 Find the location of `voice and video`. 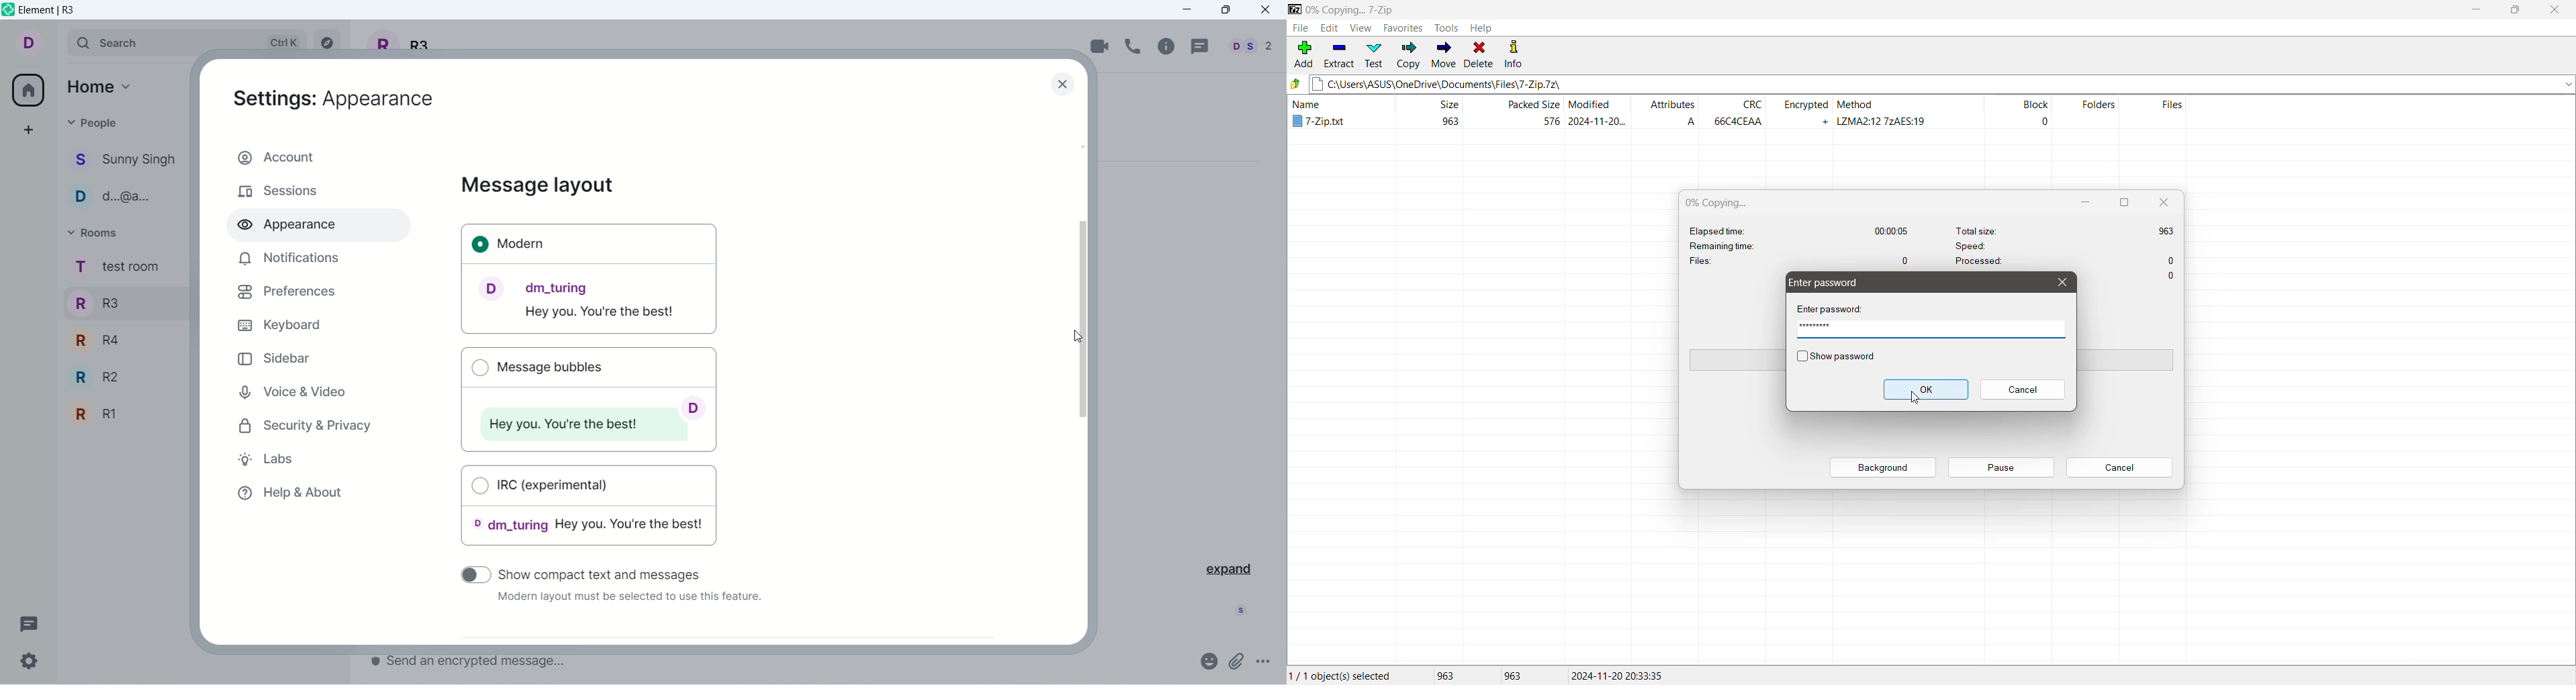

voice and video is located at coordinates (290, 390).